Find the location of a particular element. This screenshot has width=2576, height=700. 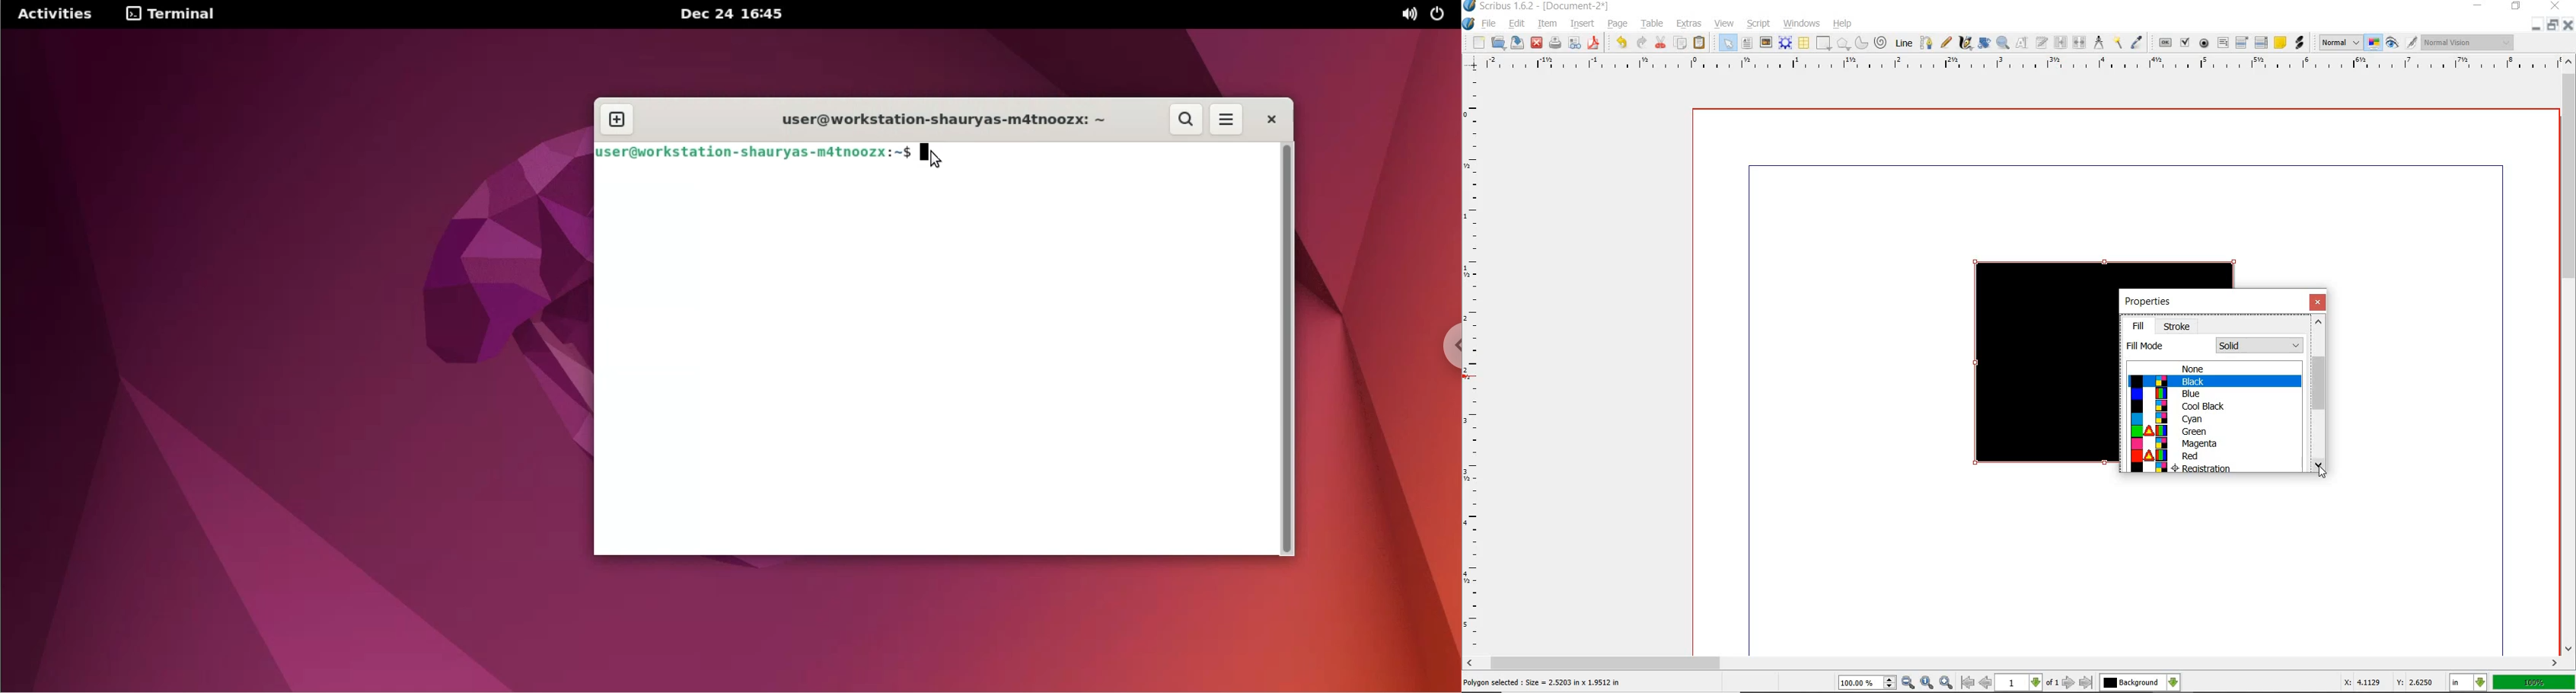

Blue is located at coordinates (2214, 394).